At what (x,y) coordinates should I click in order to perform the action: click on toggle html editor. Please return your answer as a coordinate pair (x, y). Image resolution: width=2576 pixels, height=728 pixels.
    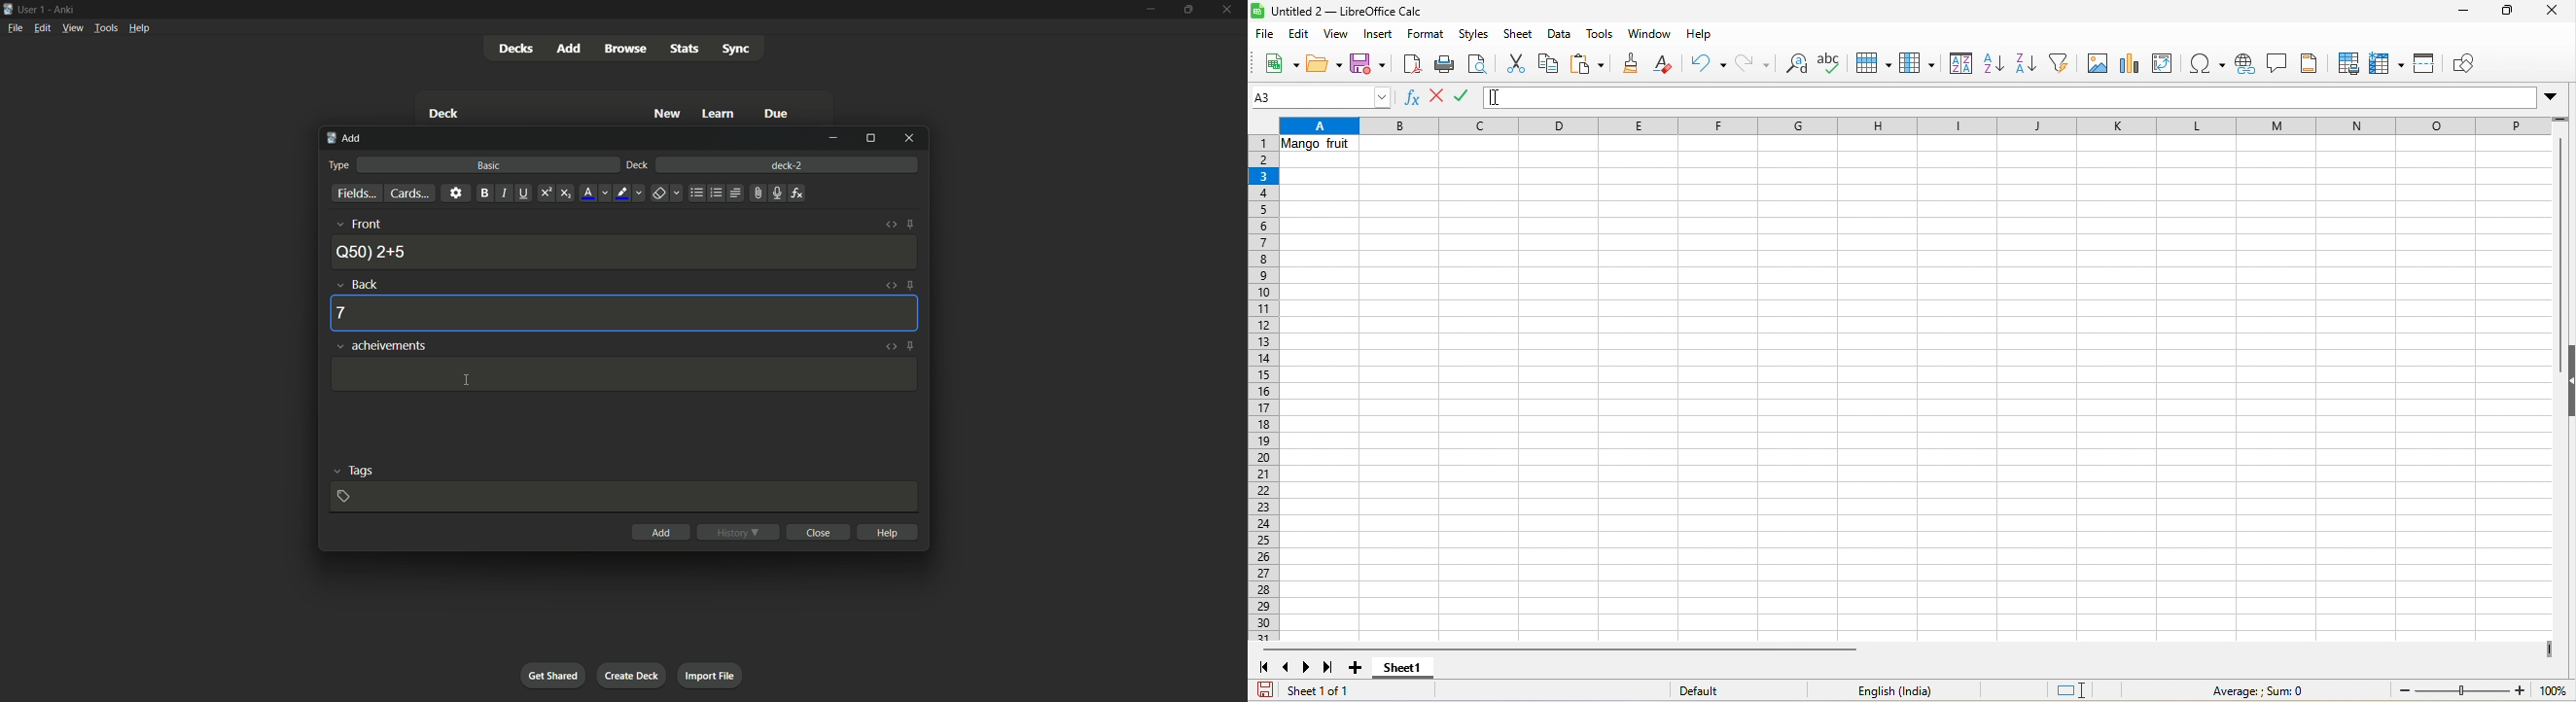
    Looking at the image, I should click on (891, 347).